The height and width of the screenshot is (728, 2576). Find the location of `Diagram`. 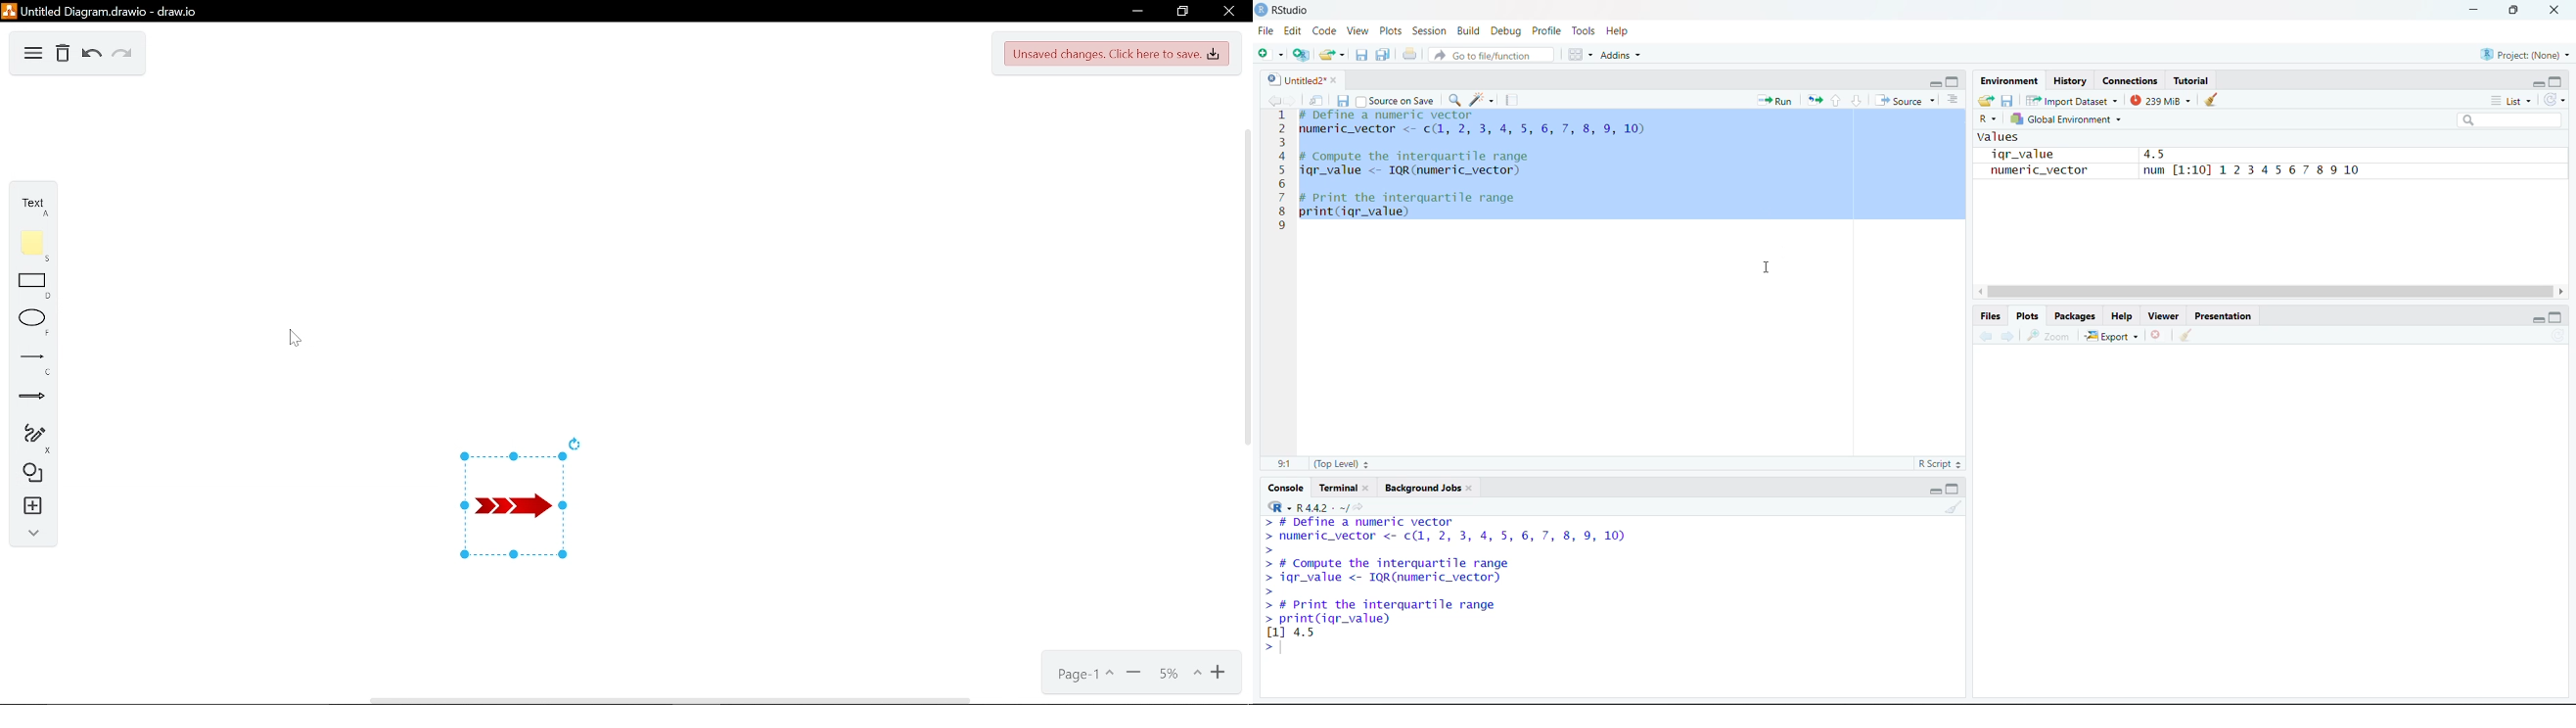

Diagram is located at coordinates (32, 56).